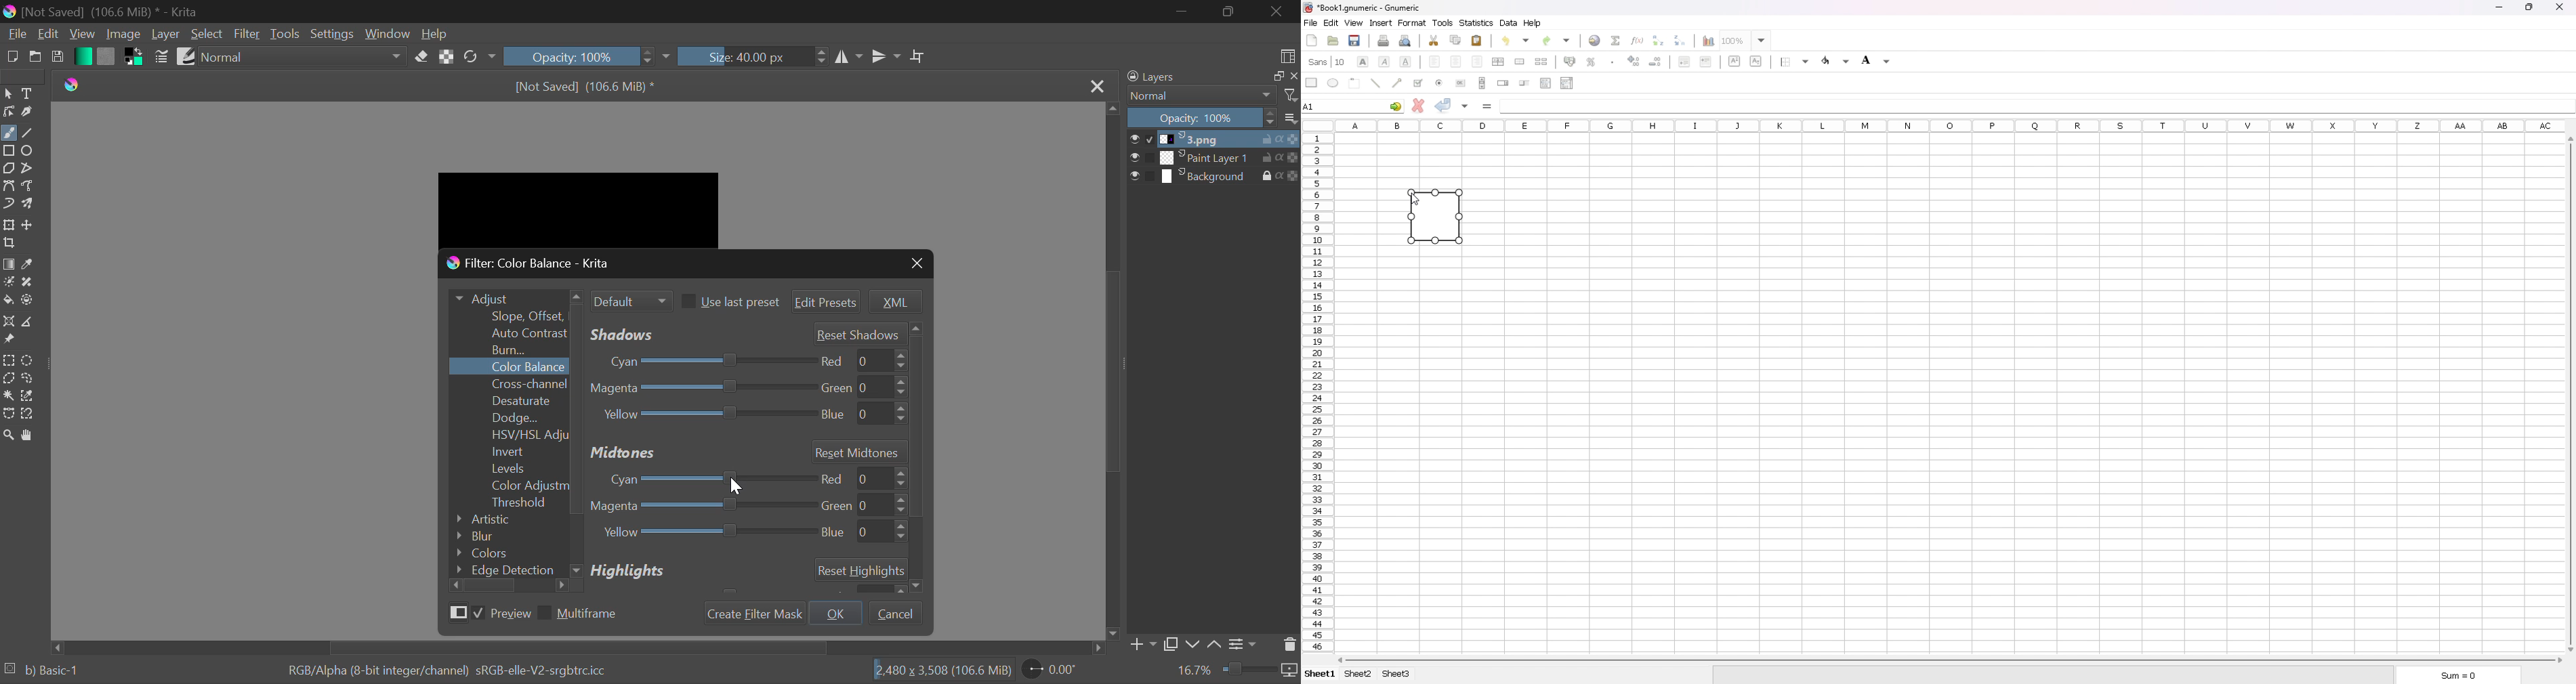 This screenshot has width=2576, height=700. What do you see at coordinates (583, 614) in the screenshot?
I see `Multiframe` at bounding box center [583, 614].